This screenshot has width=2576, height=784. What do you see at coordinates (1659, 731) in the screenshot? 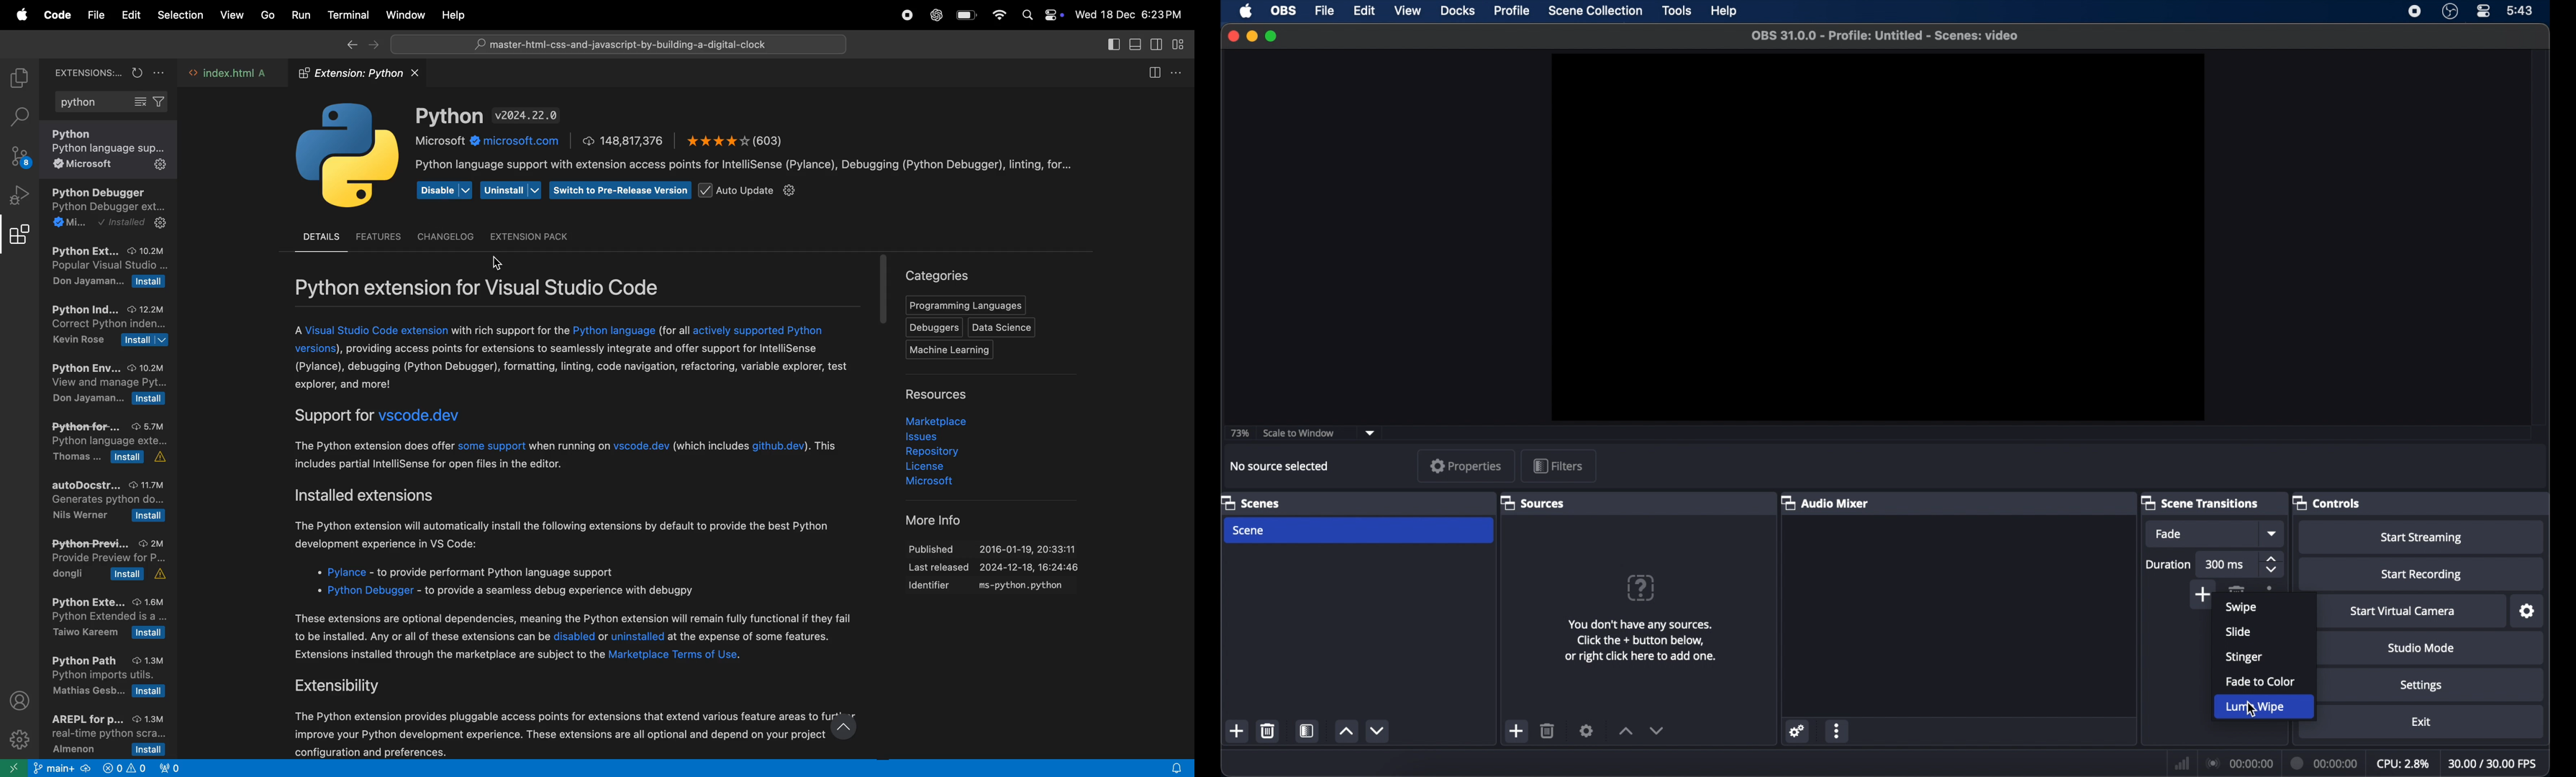
I see `decrement` at bounding box center [1659, 731].